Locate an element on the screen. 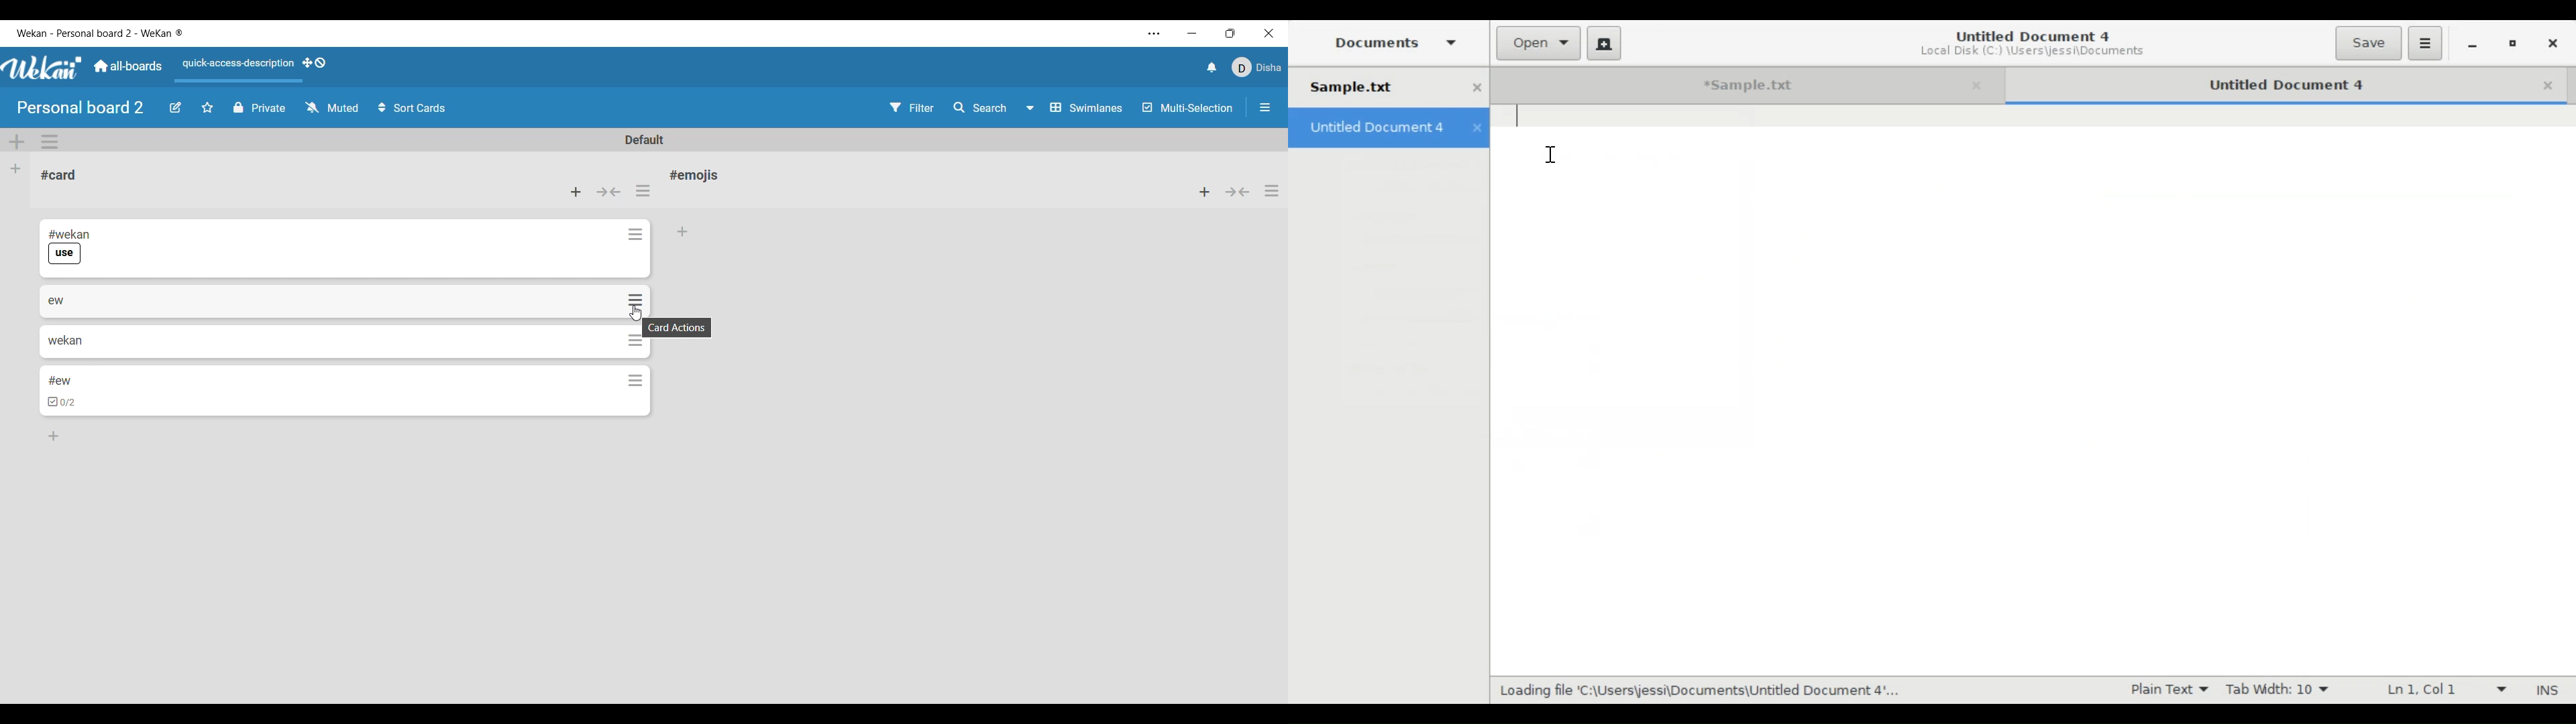 The image size is (2576, 728). Watch options is located at coordinates (332, 107).